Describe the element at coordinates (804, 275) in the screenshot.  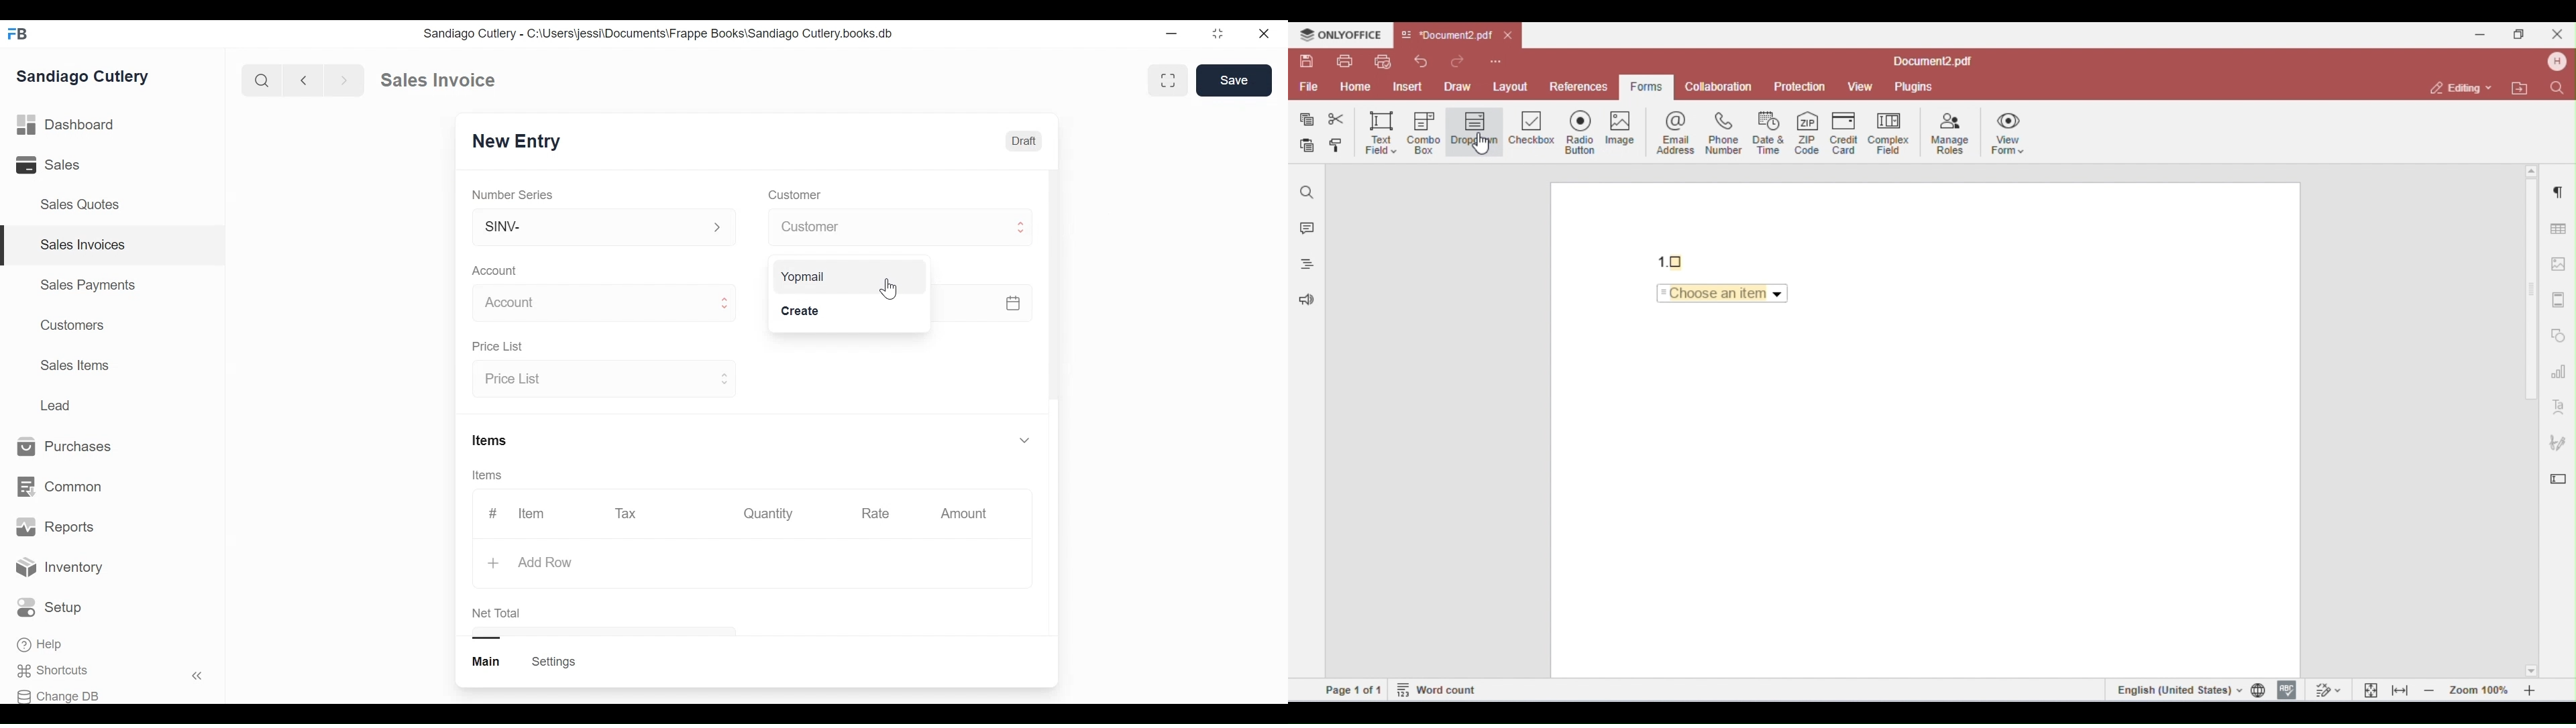
I see `Yopmail` at that location.